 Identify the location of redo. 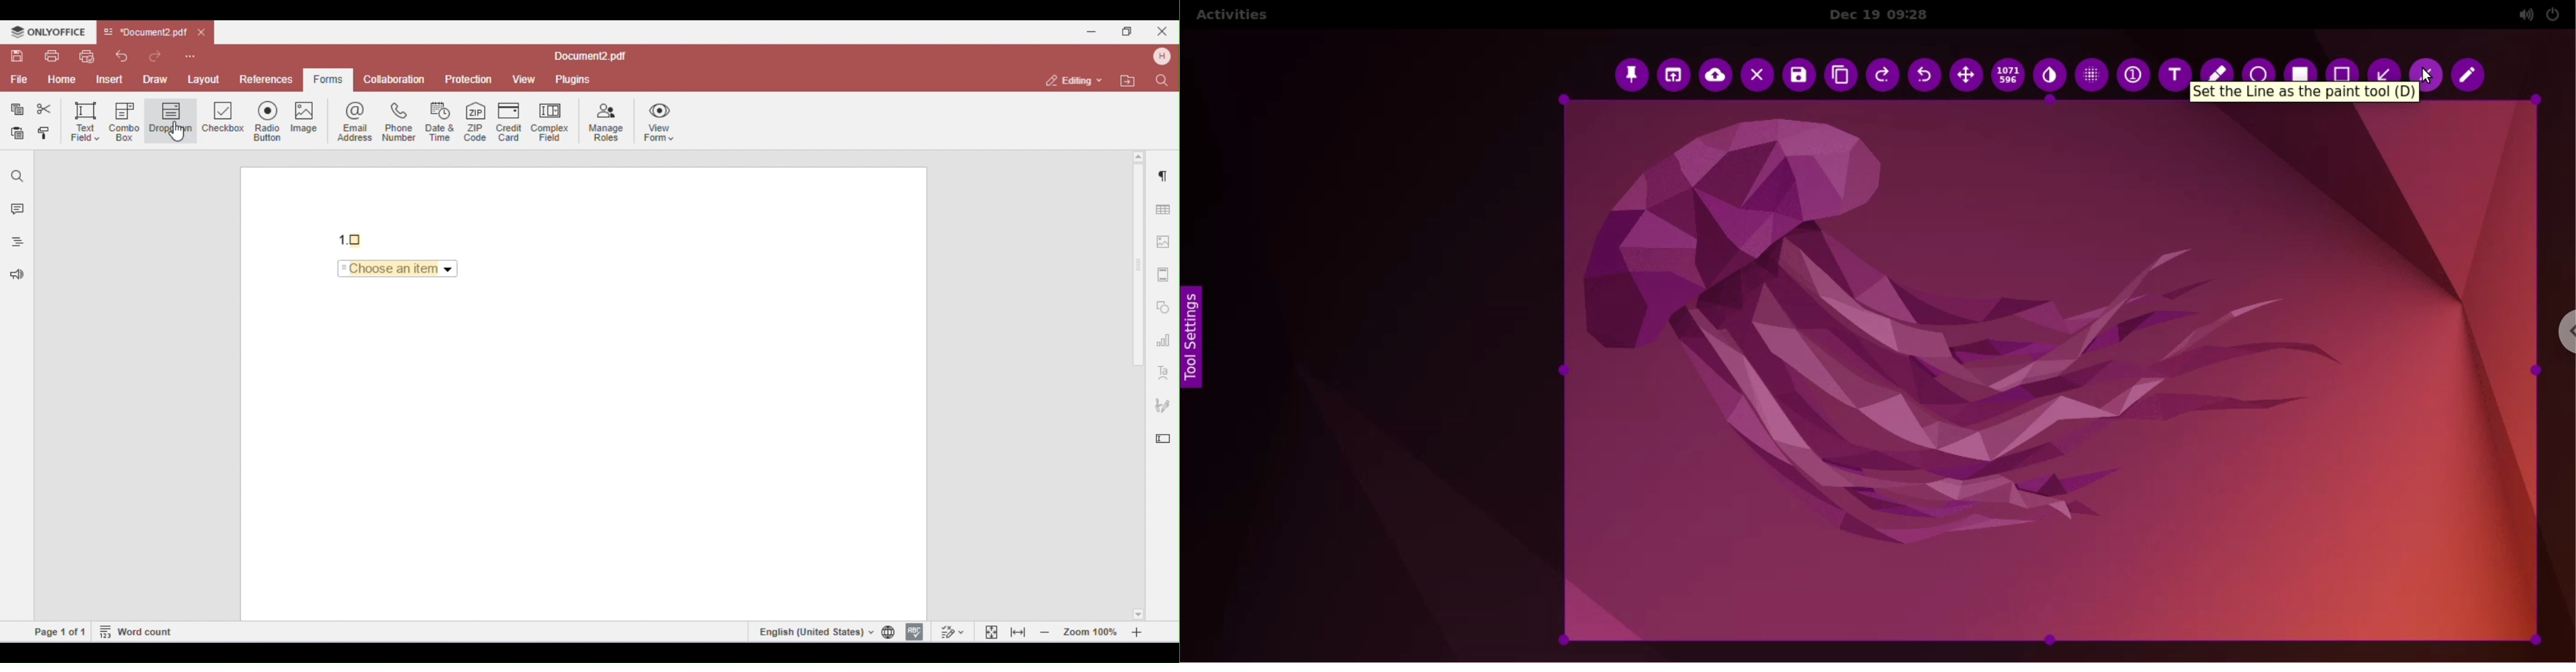
(1886, 76).